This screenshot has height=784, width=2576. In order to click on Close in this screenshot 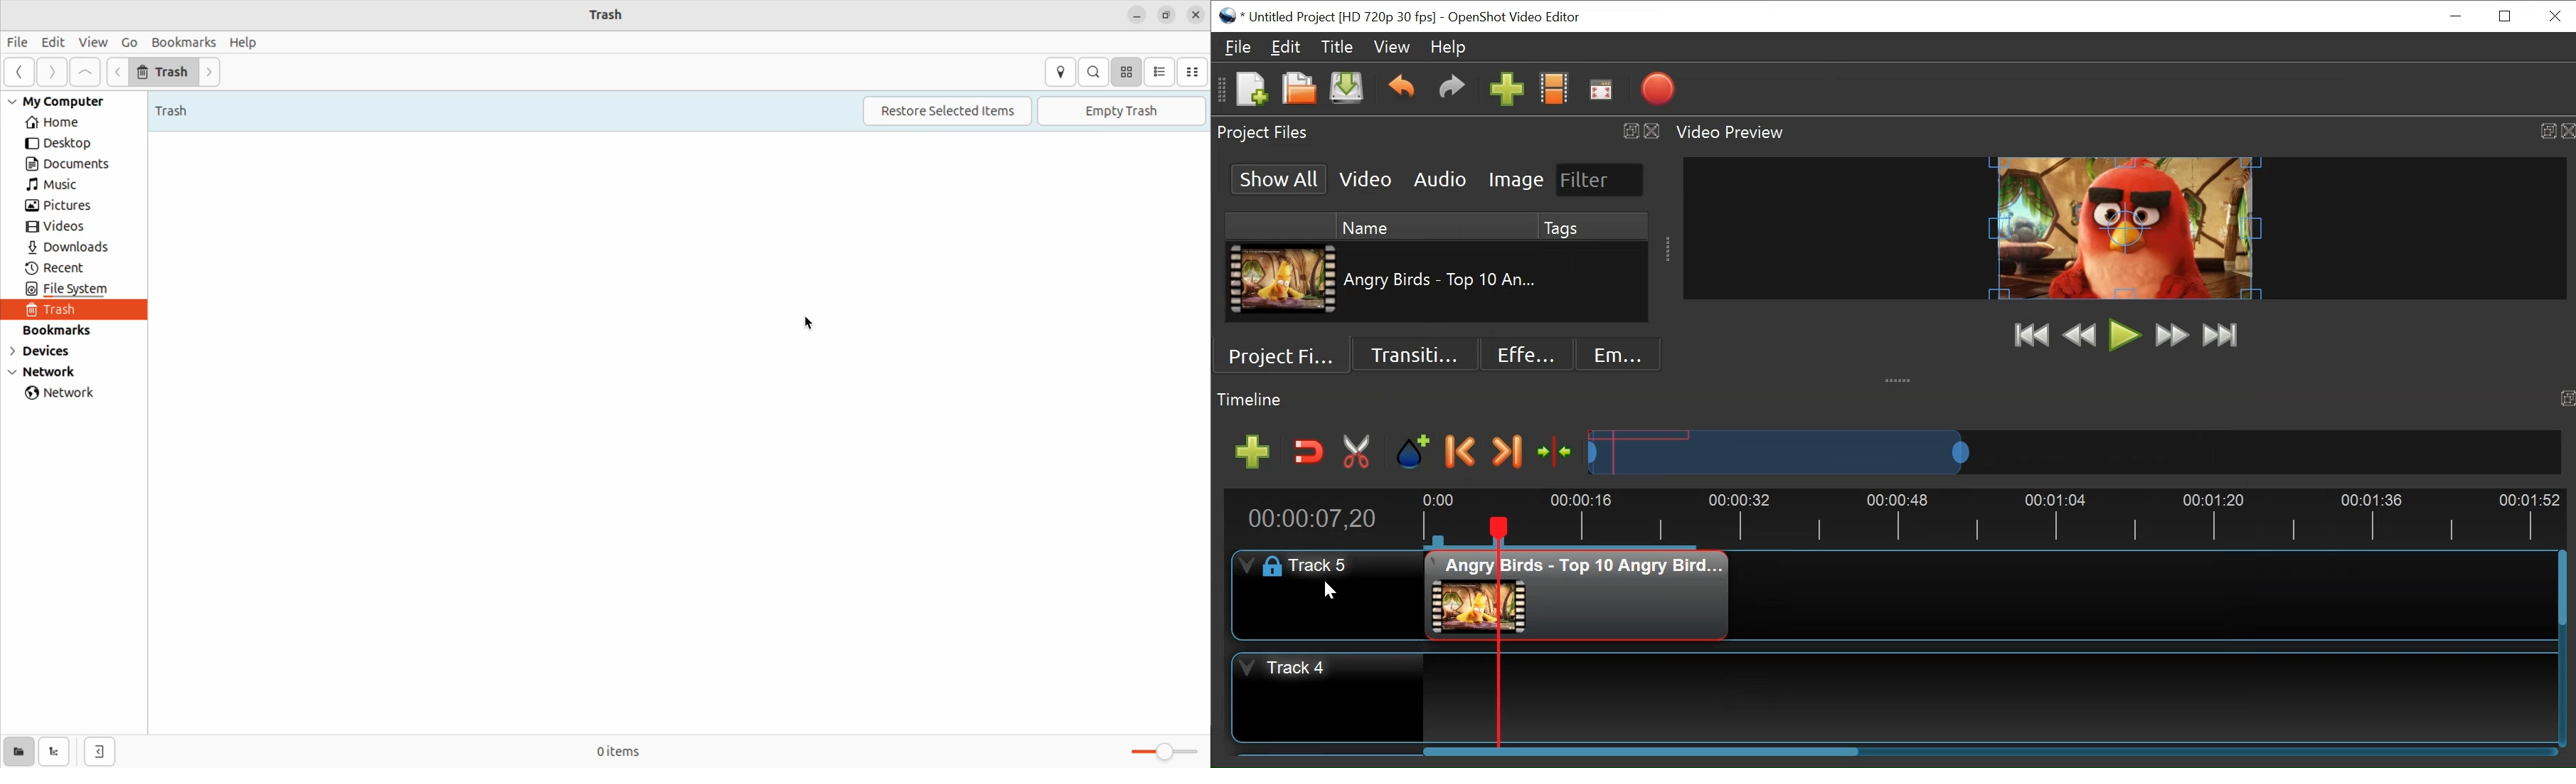, I will do `click(2554, 16)`.